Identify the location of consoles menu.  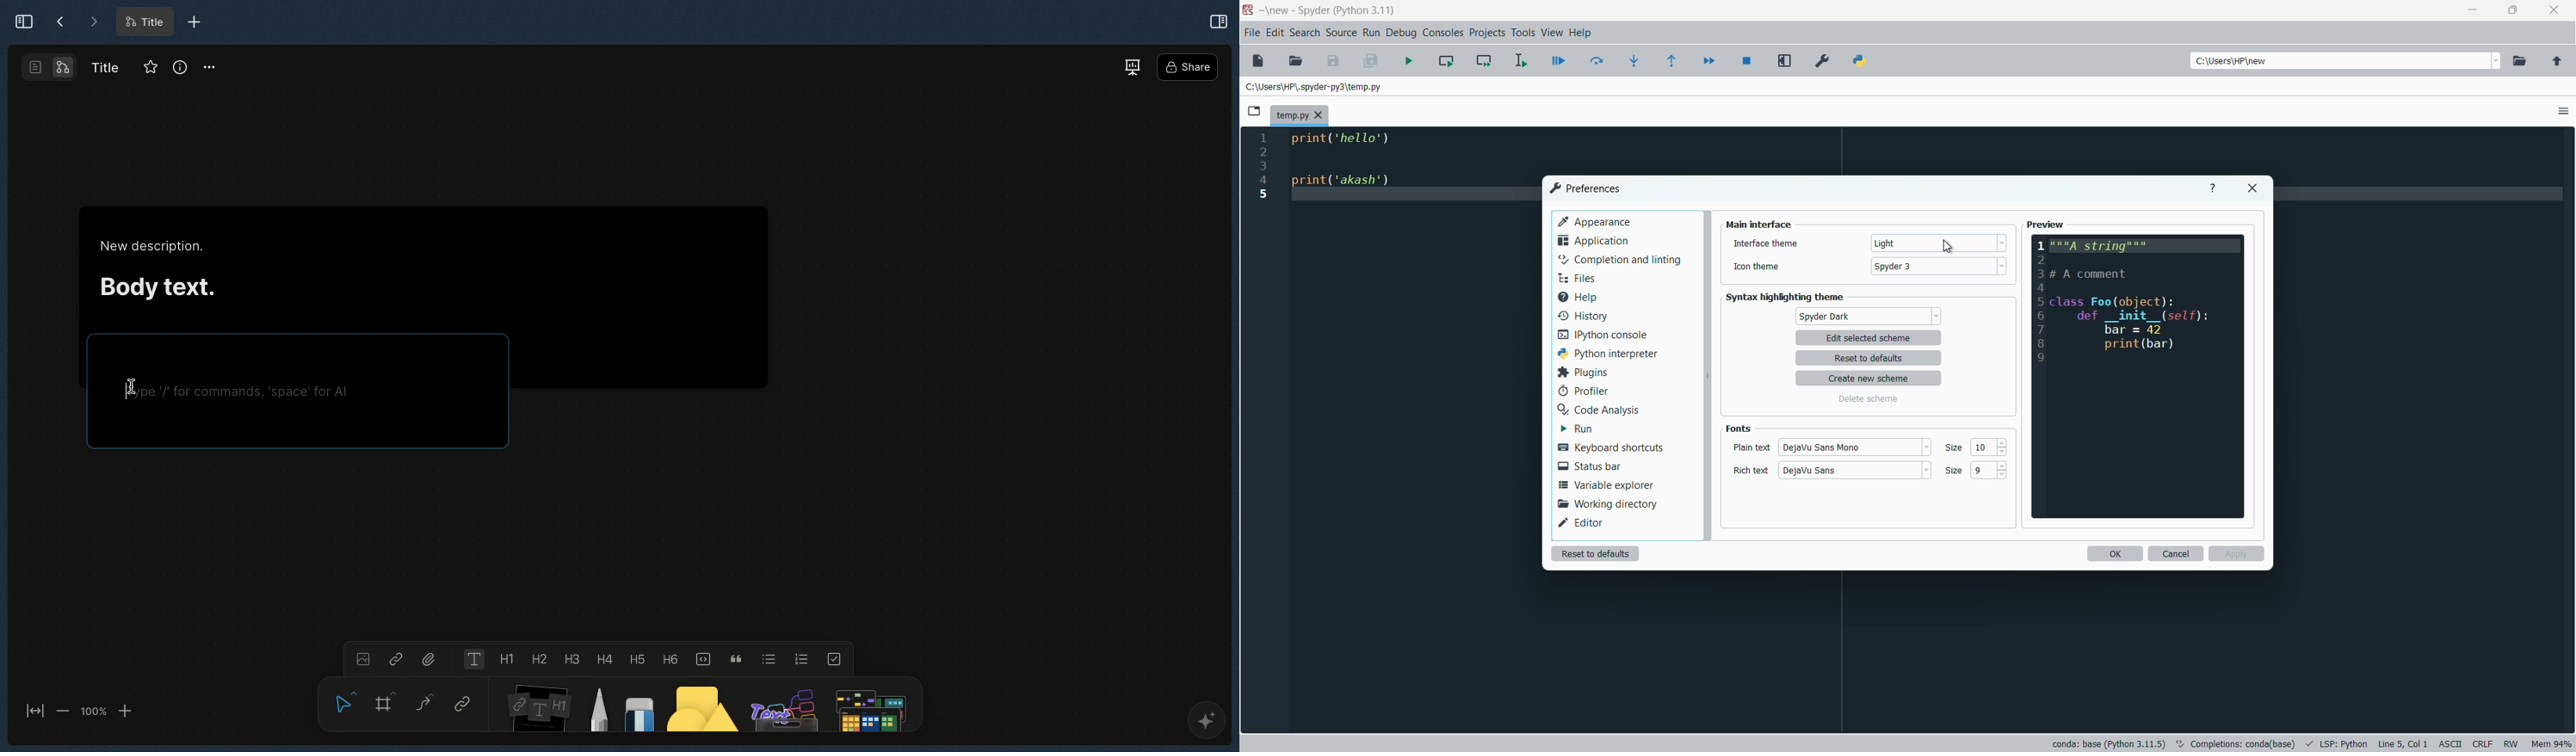
(1445, 32).